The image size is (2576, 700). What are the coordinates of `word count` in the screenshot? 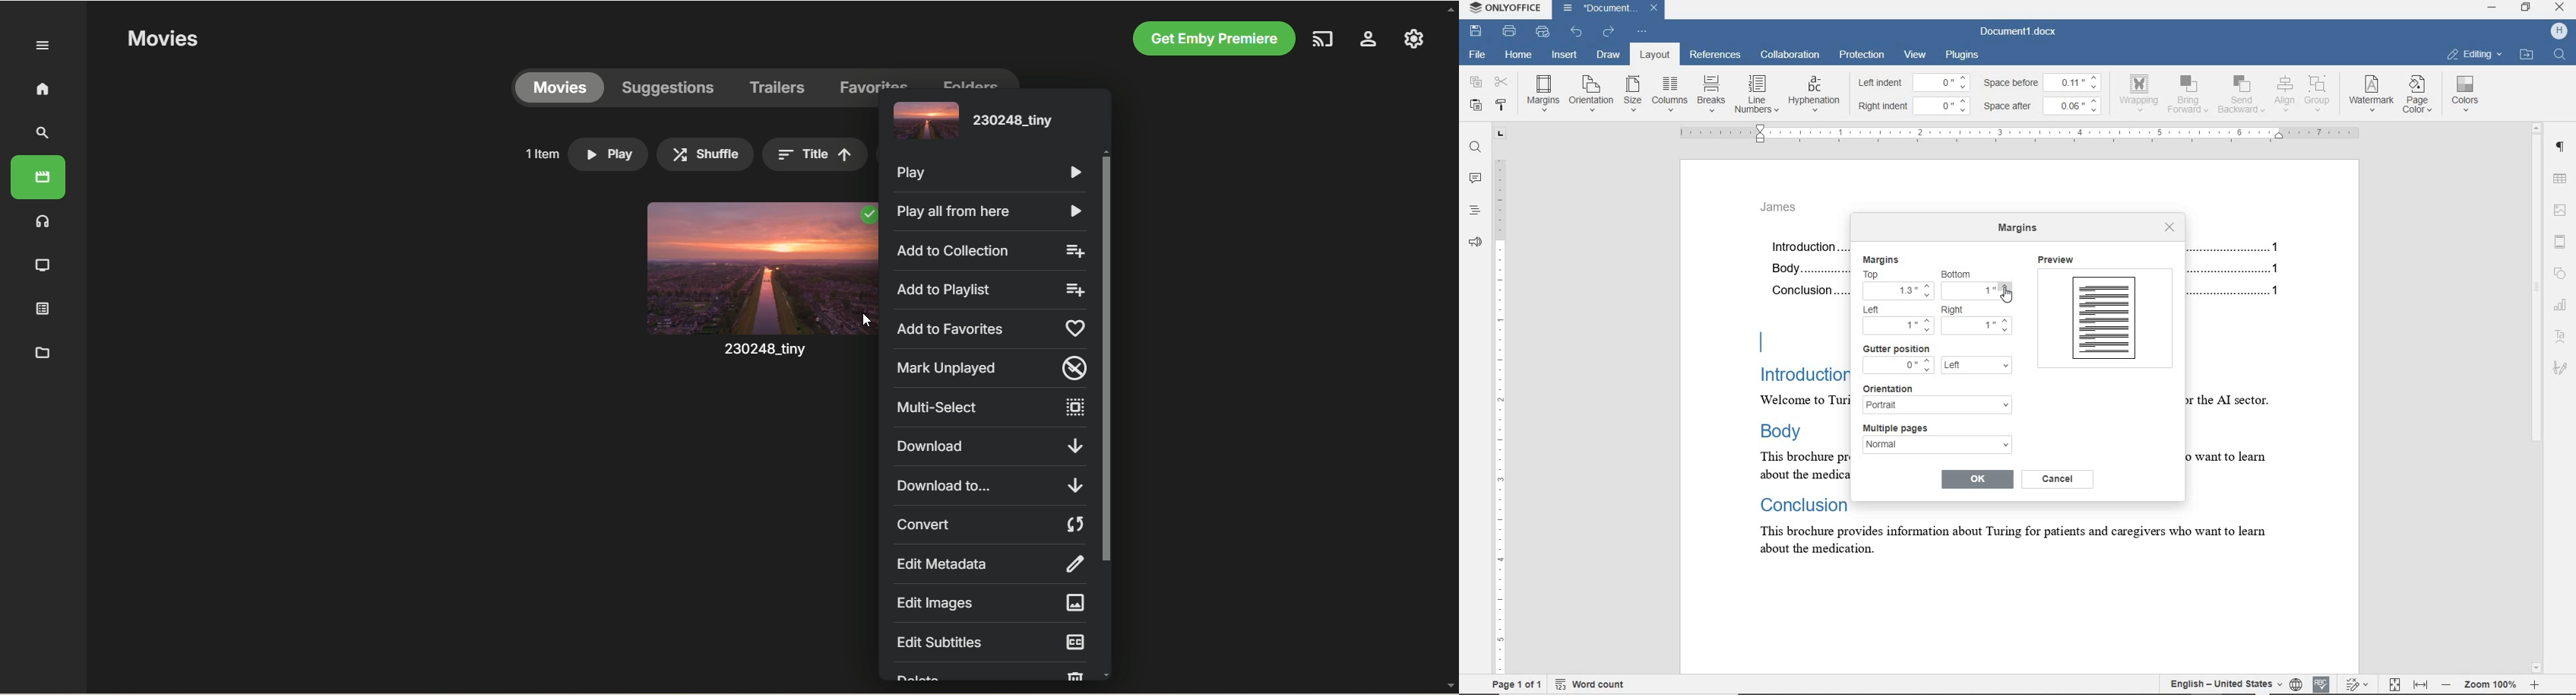 It's located at (1590, 684).